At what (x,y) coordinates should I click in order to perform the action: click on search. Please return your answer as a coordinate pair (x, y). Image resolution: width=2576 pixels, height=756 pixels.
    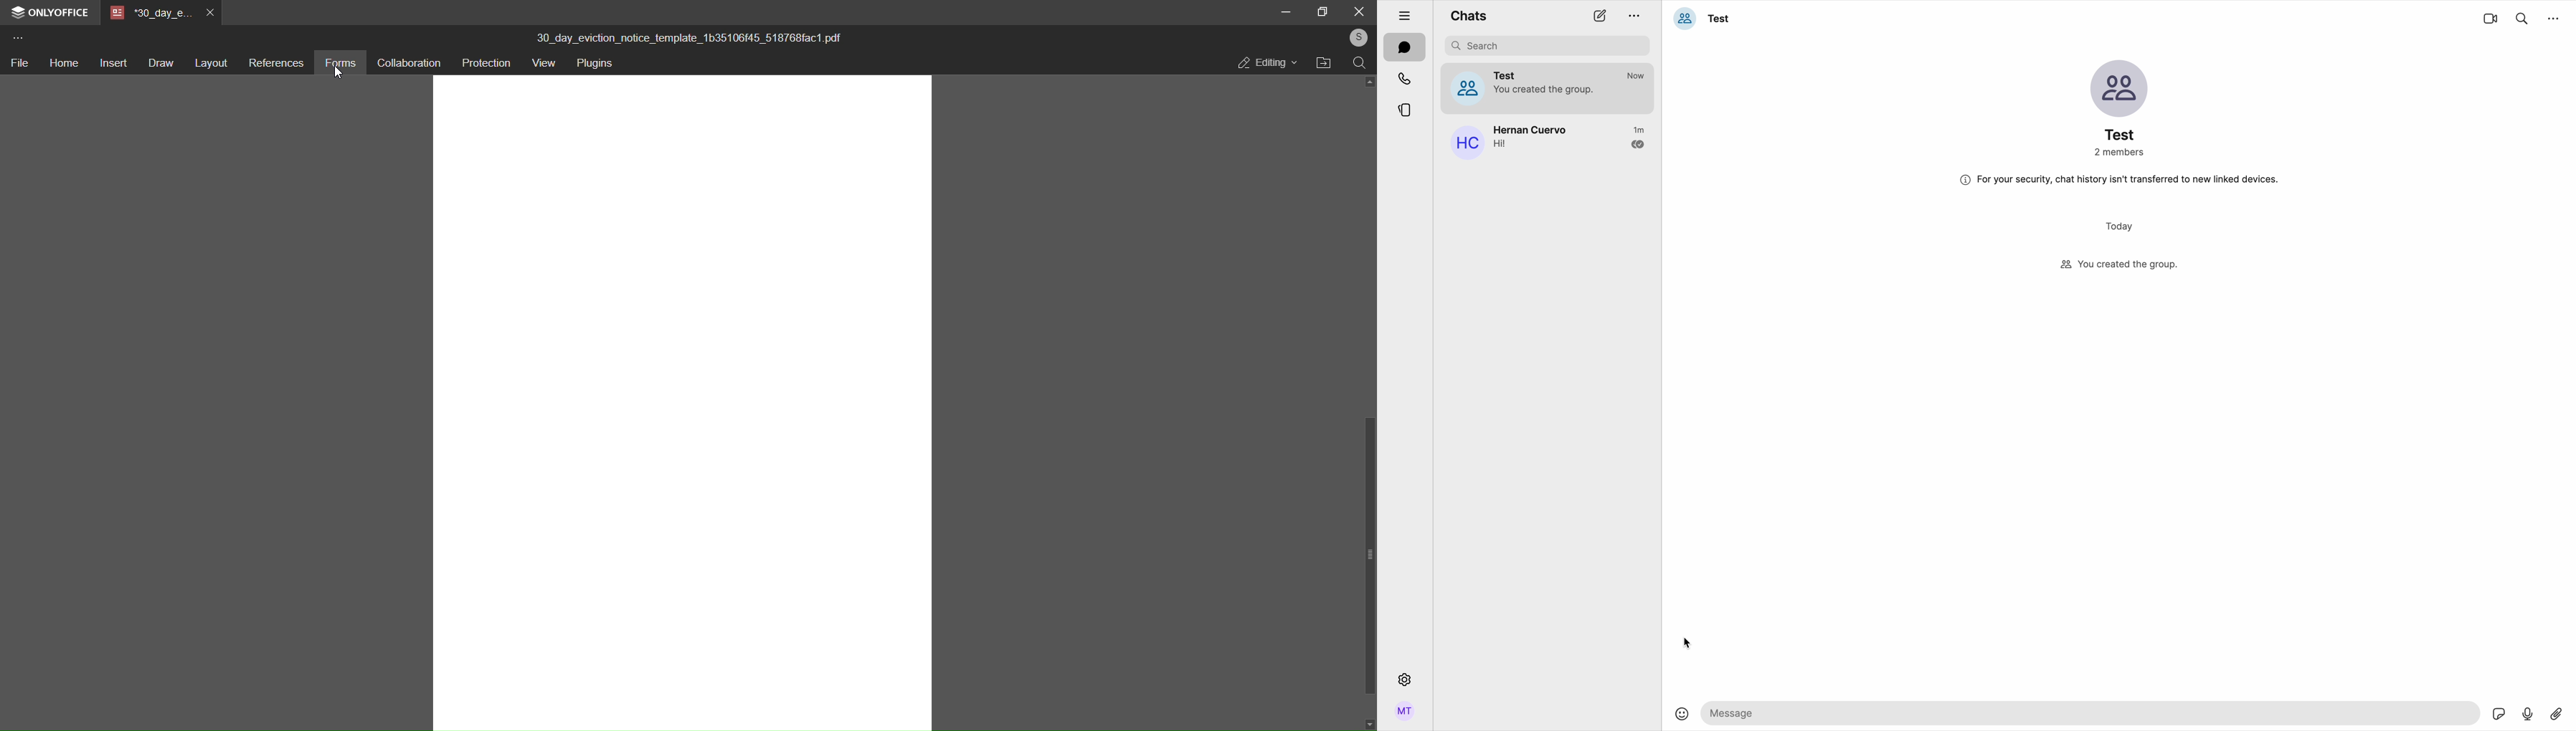
    Looking at the image, I should click on (2522, 17).